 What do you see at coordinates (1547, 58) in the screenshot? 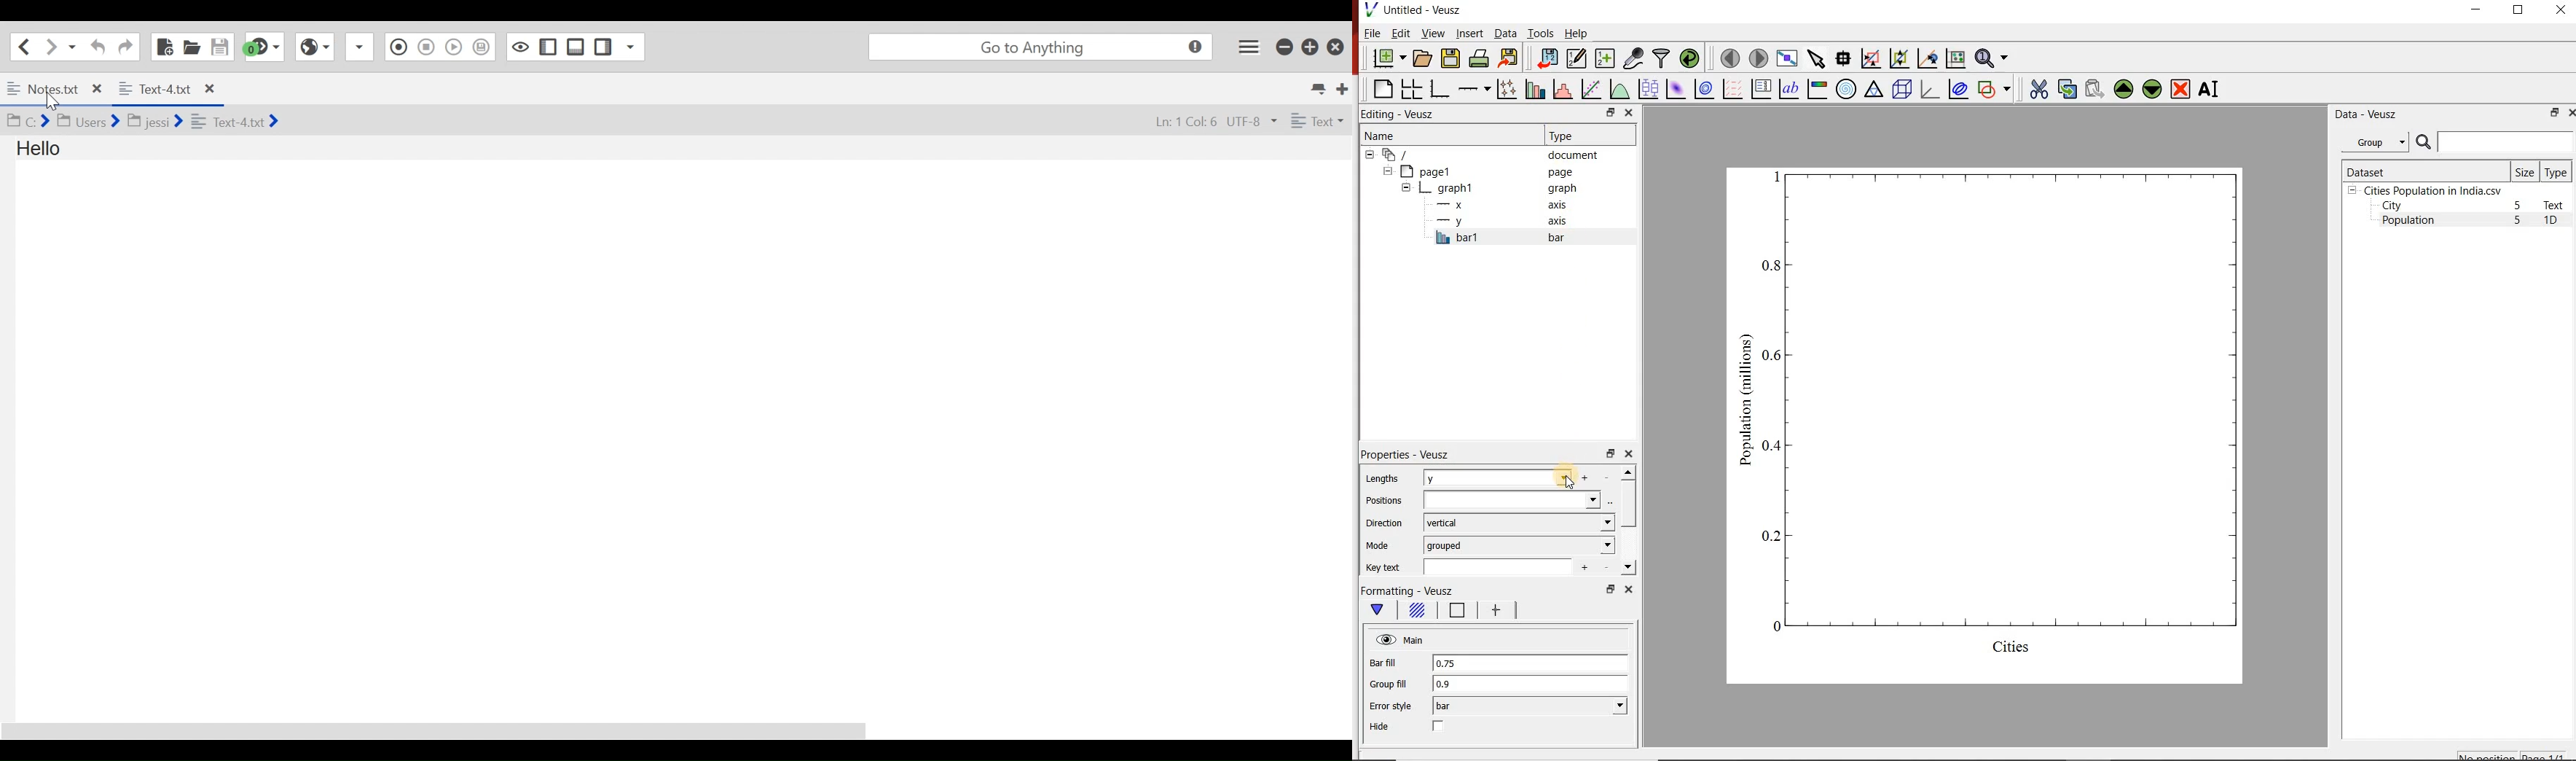
I see `import data into Veusz` at bounding box center [1547, 58].